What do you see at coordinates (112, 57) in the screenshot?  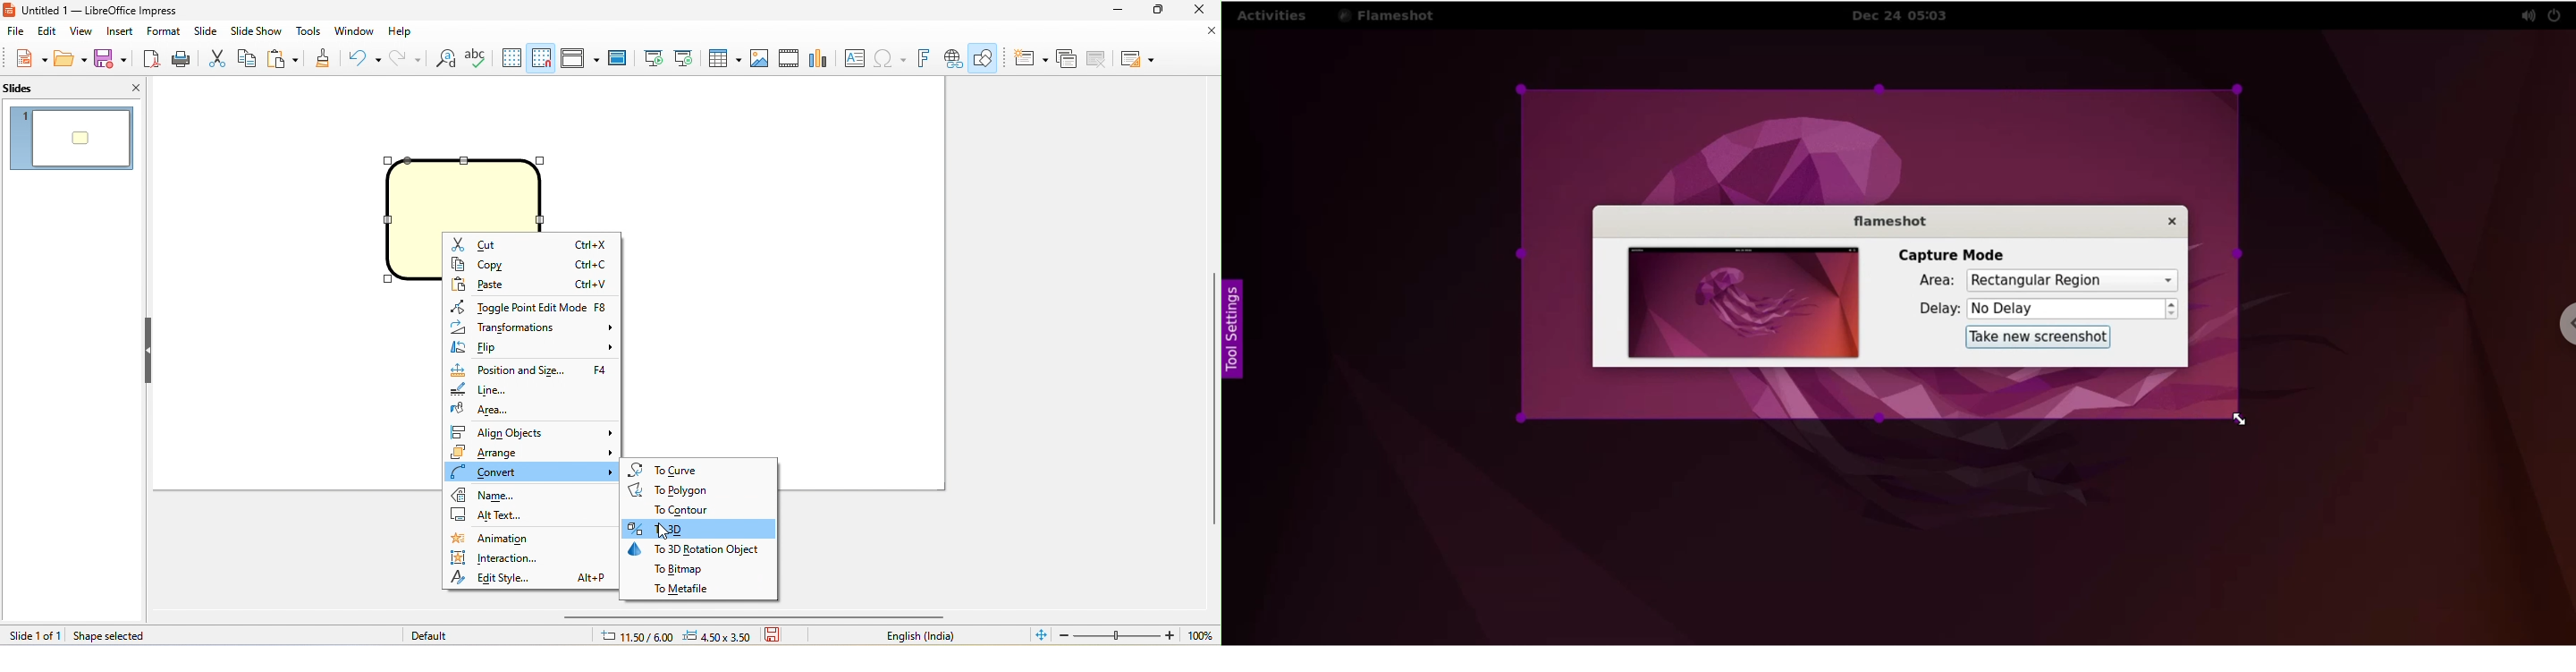 I see `save` at bounding box center [112, 57].